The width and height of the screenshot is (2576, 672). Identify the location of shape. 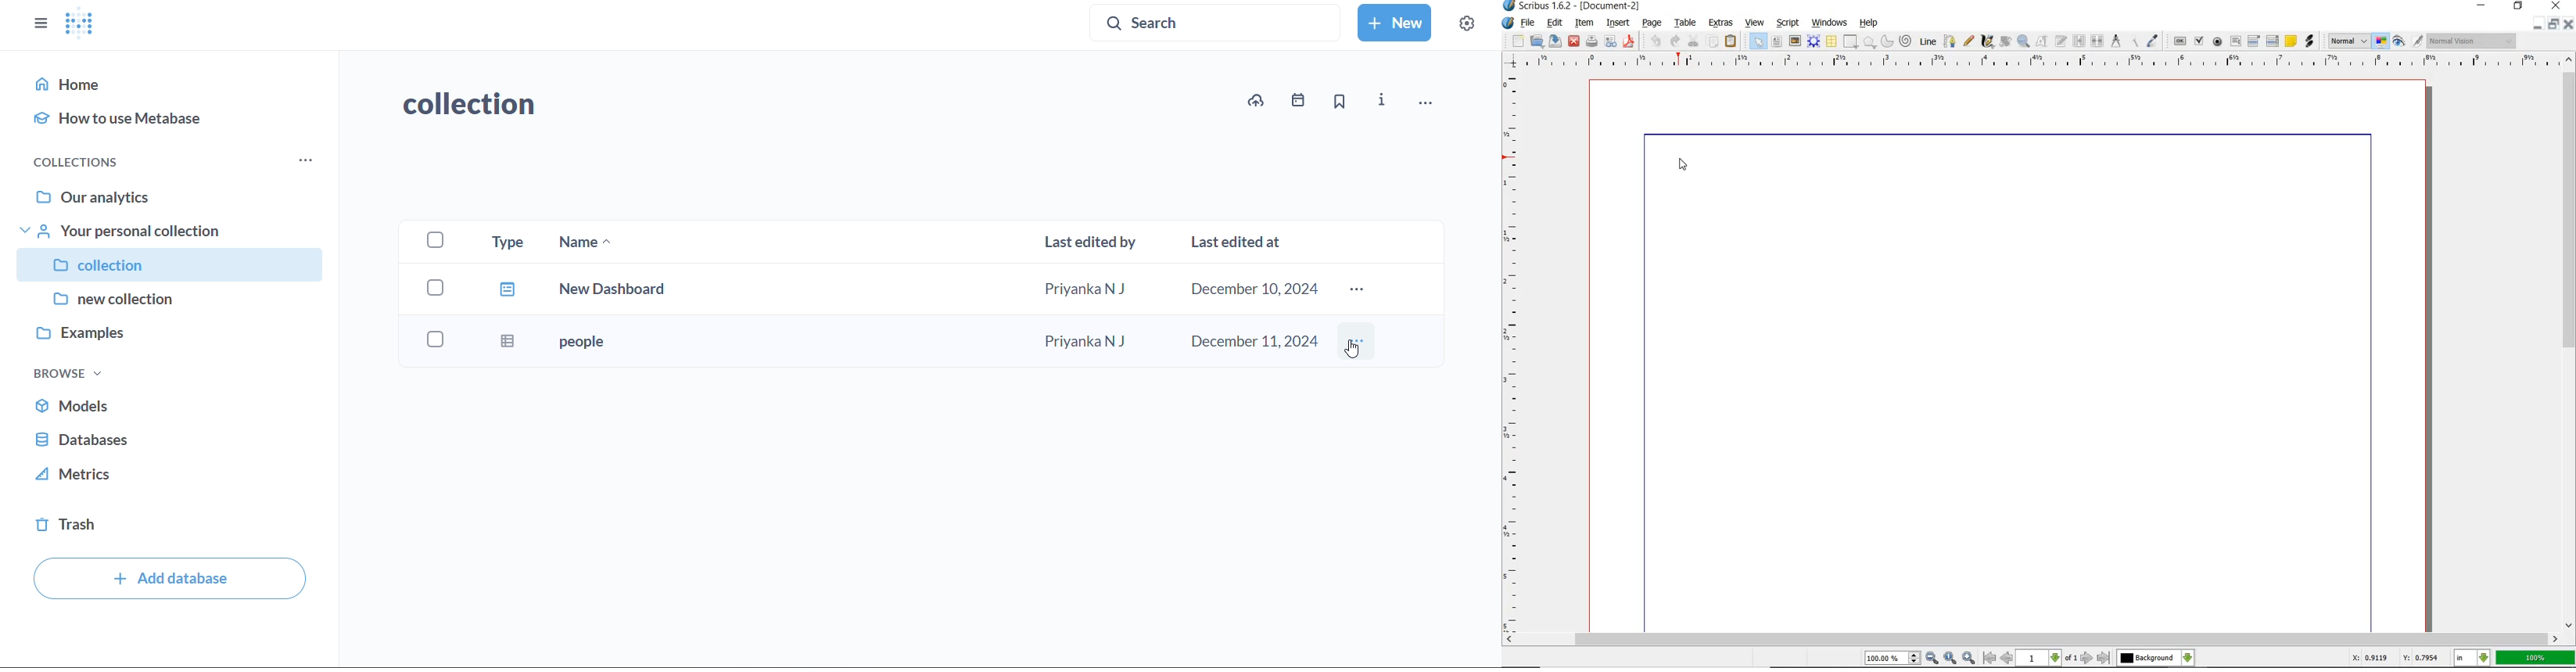
(1851, 42).